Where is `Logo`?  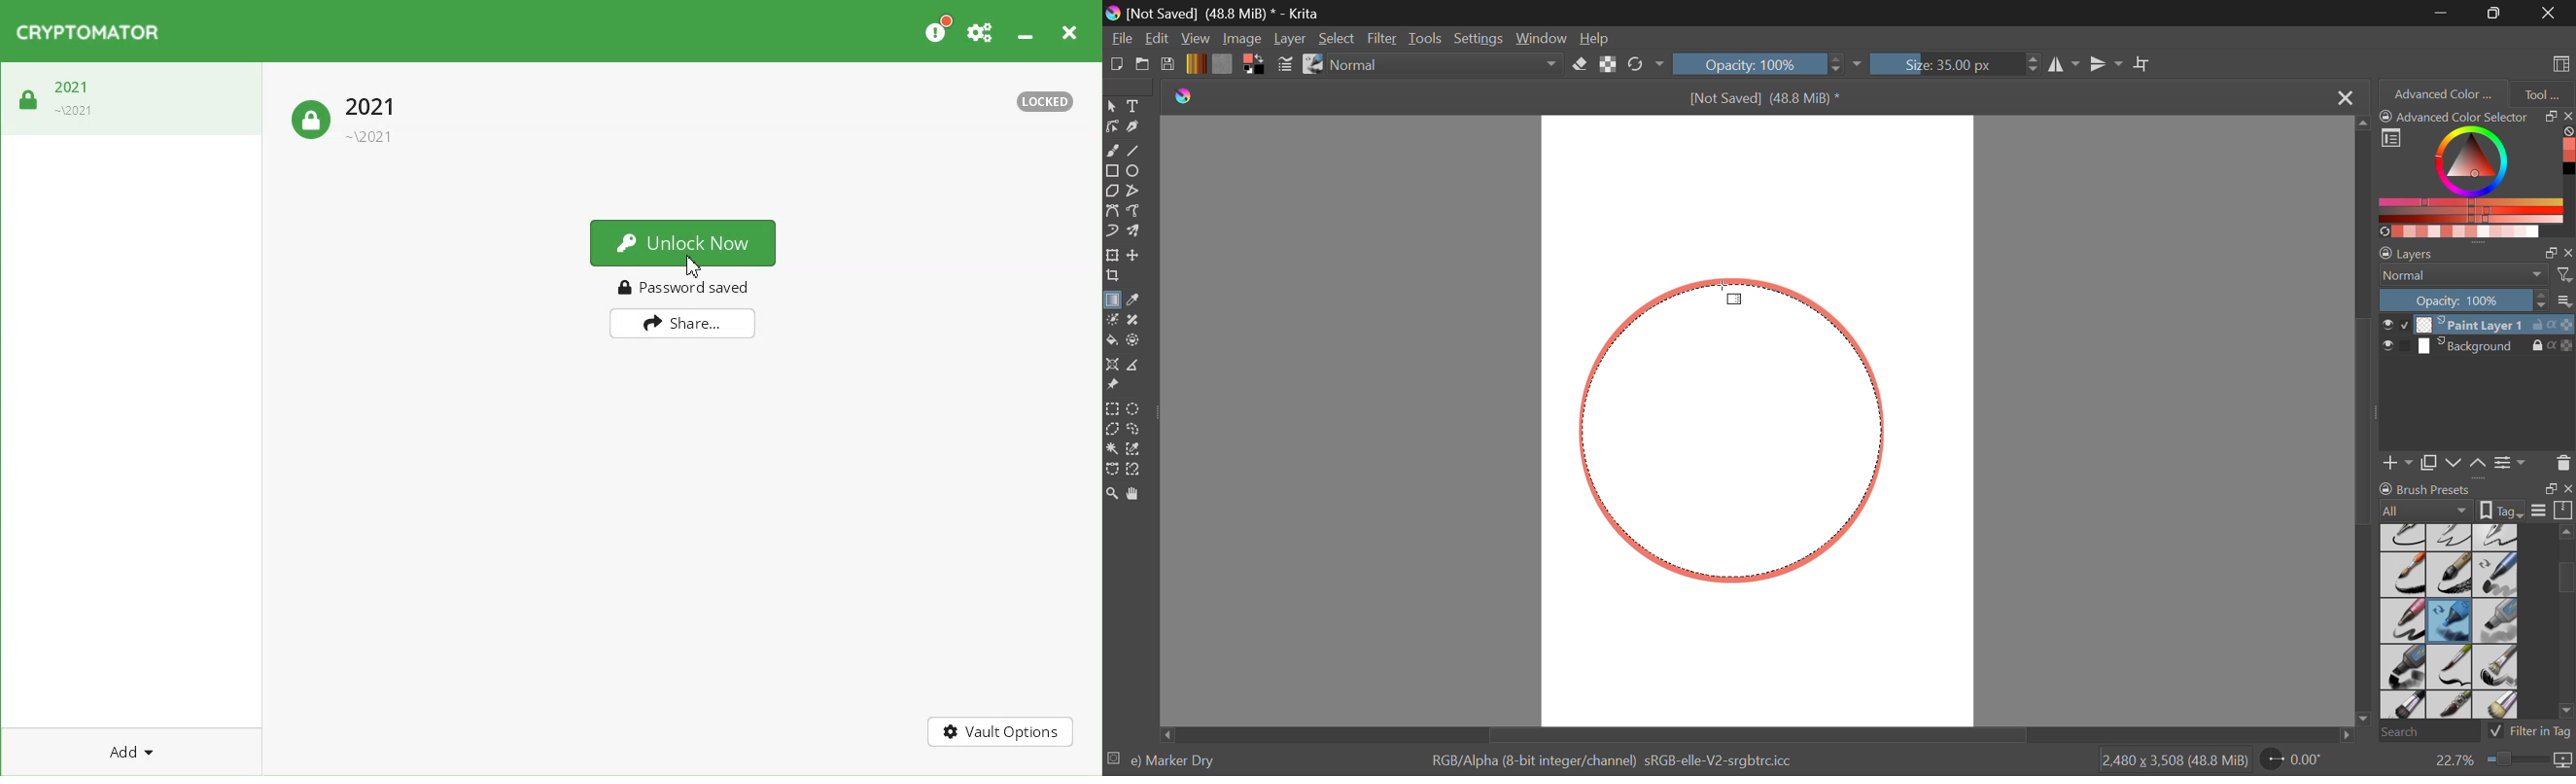
Logo is located at coordinates (87, 30).